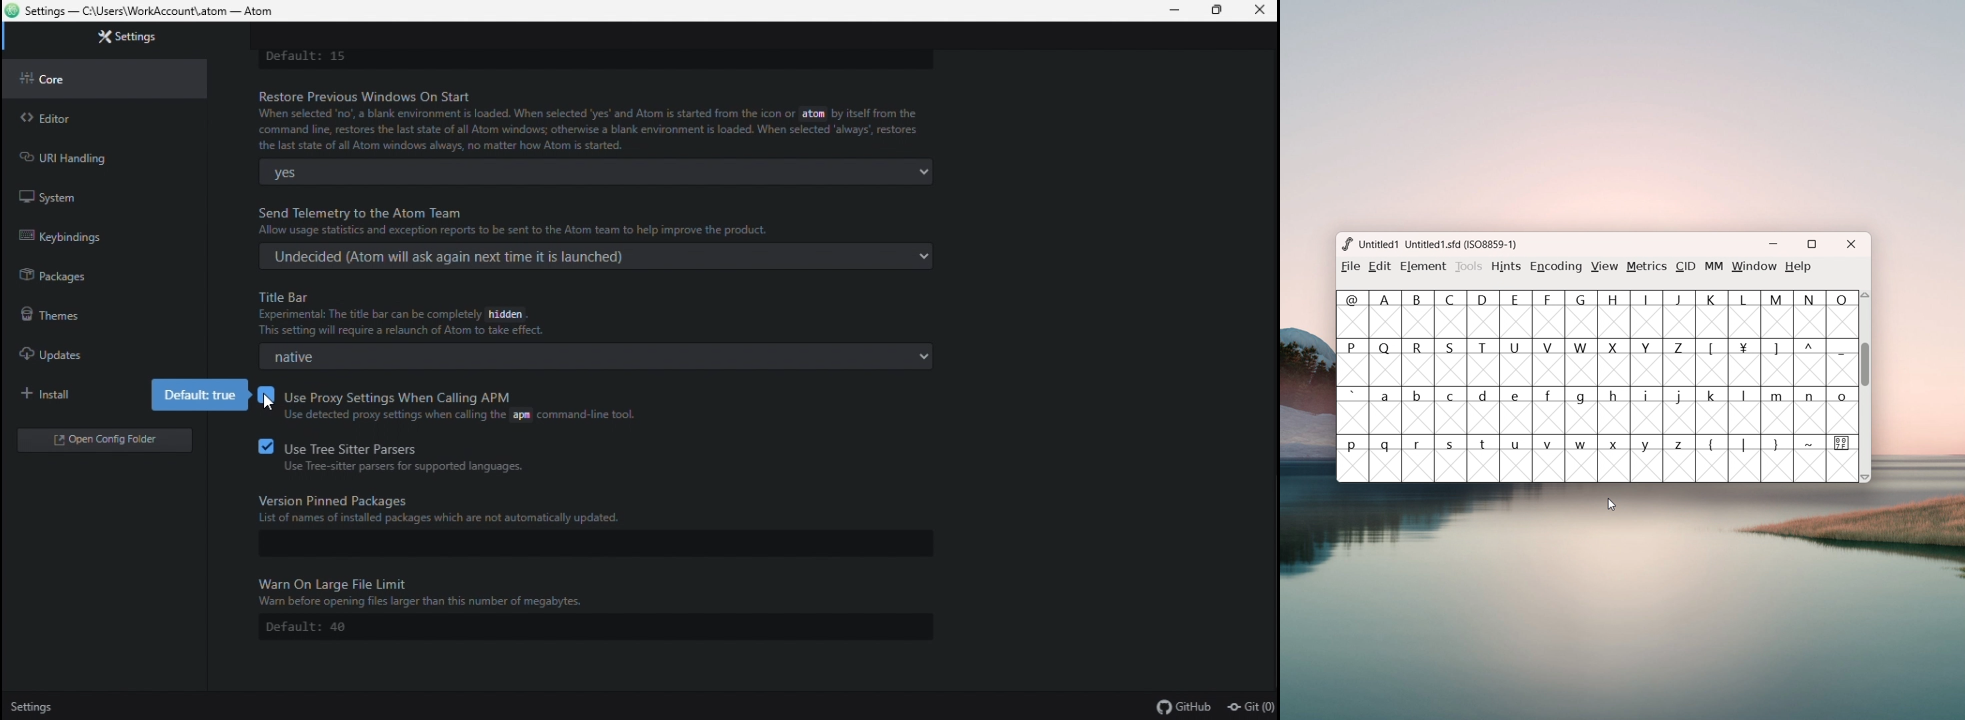  I want to click on G, so click(1582, 314).